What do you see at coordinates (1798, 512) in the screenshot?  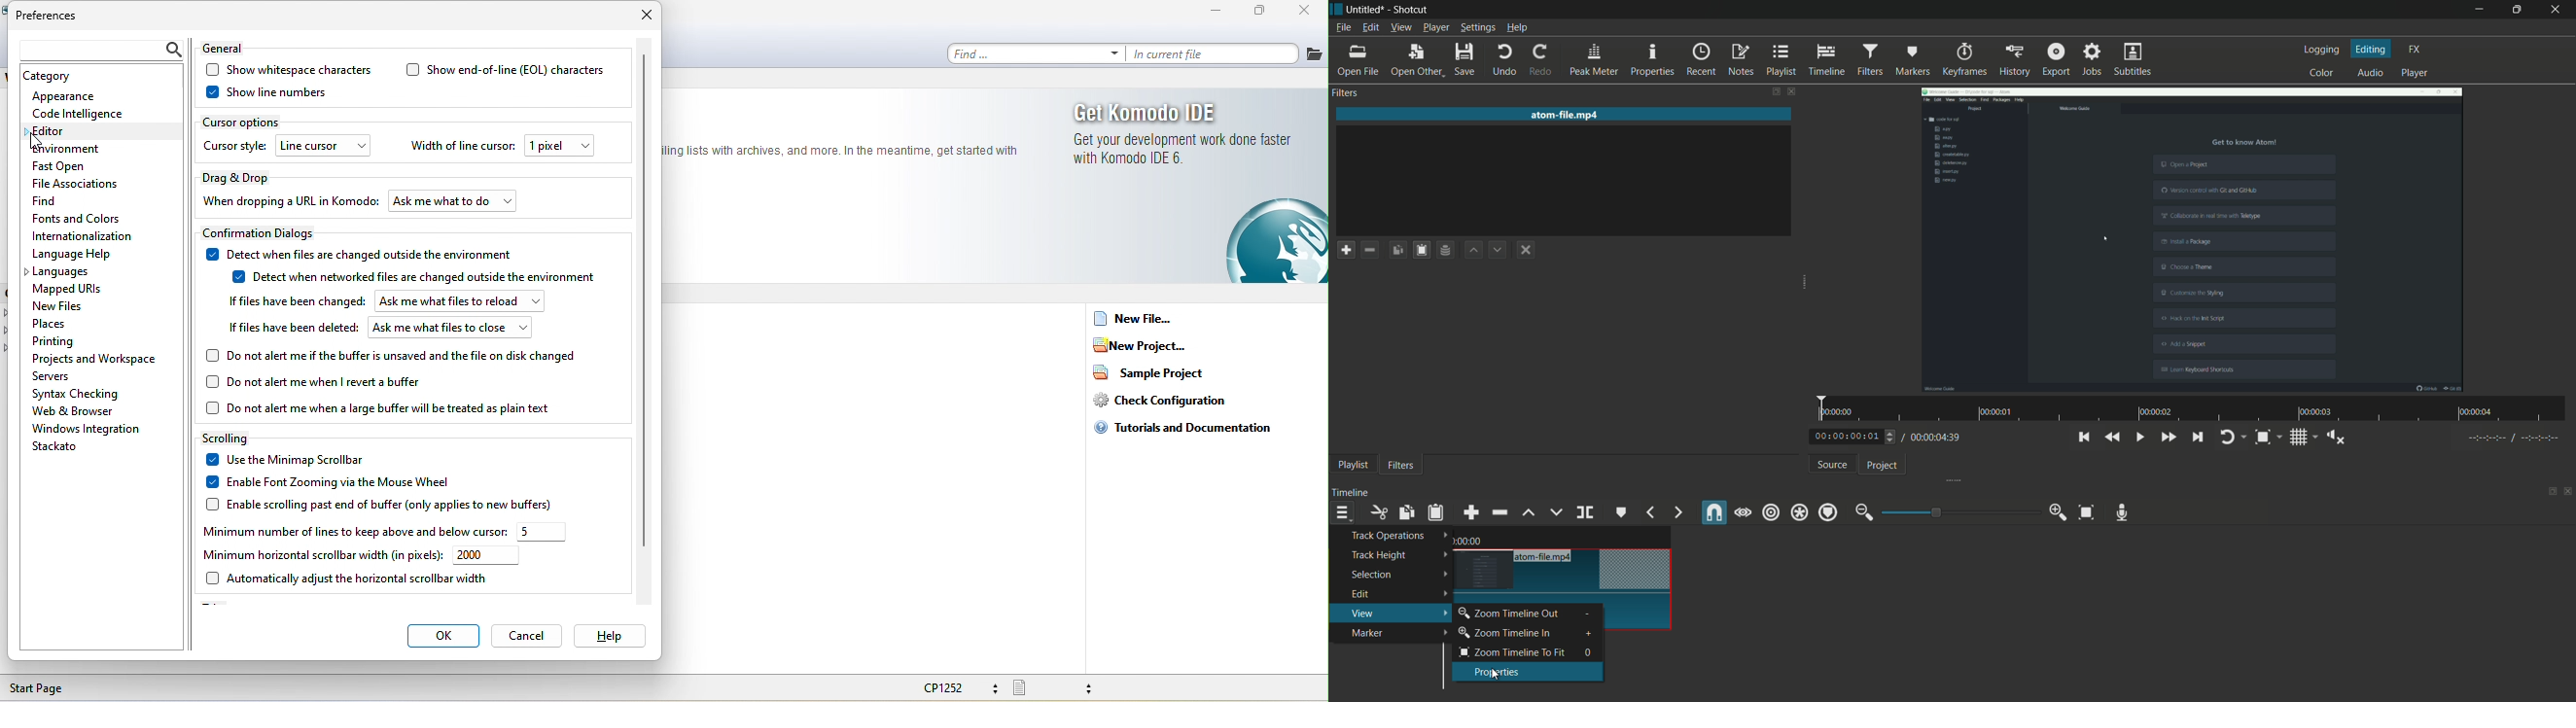 I see `ripple all tracks` at bounding box center [1798, 512].